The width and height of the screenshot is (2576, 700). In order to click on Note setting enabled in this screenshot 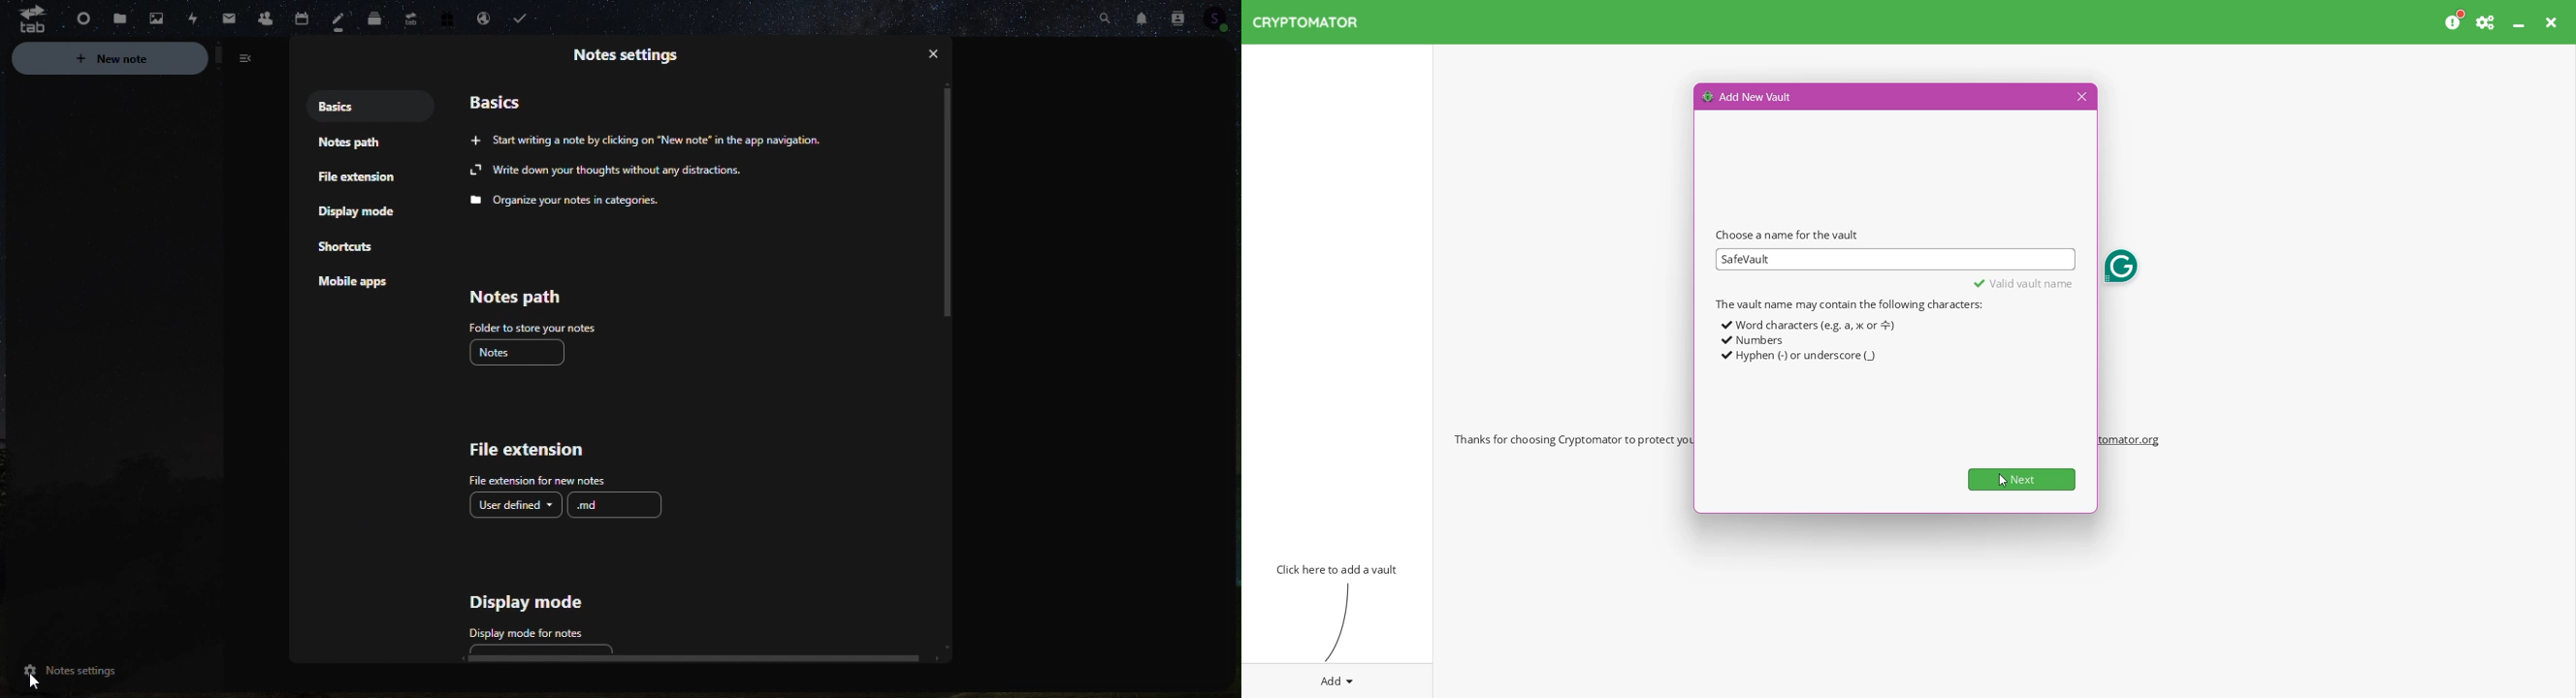, I will do `click(69, 671)`.